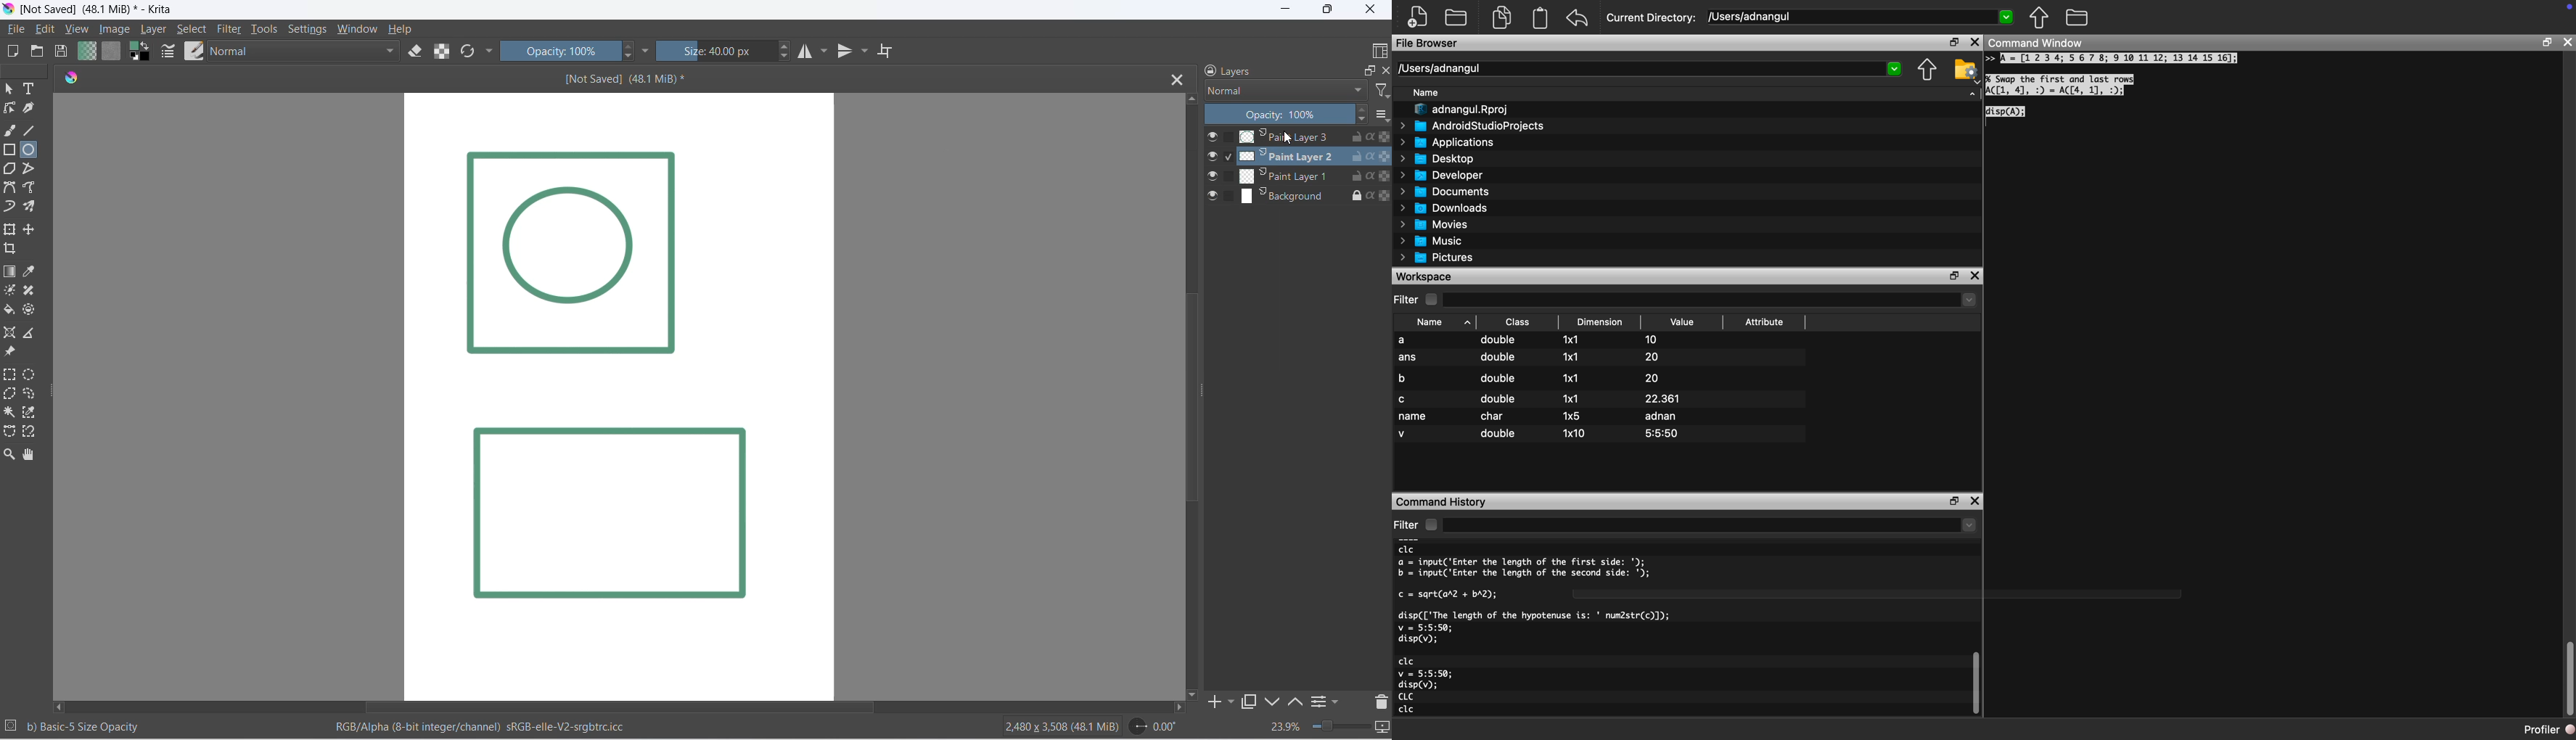 This screenshot has width=2576, height=756. I want to click on [Not Saved] (48.1 Mib)* - Krita, so click(105, 10).